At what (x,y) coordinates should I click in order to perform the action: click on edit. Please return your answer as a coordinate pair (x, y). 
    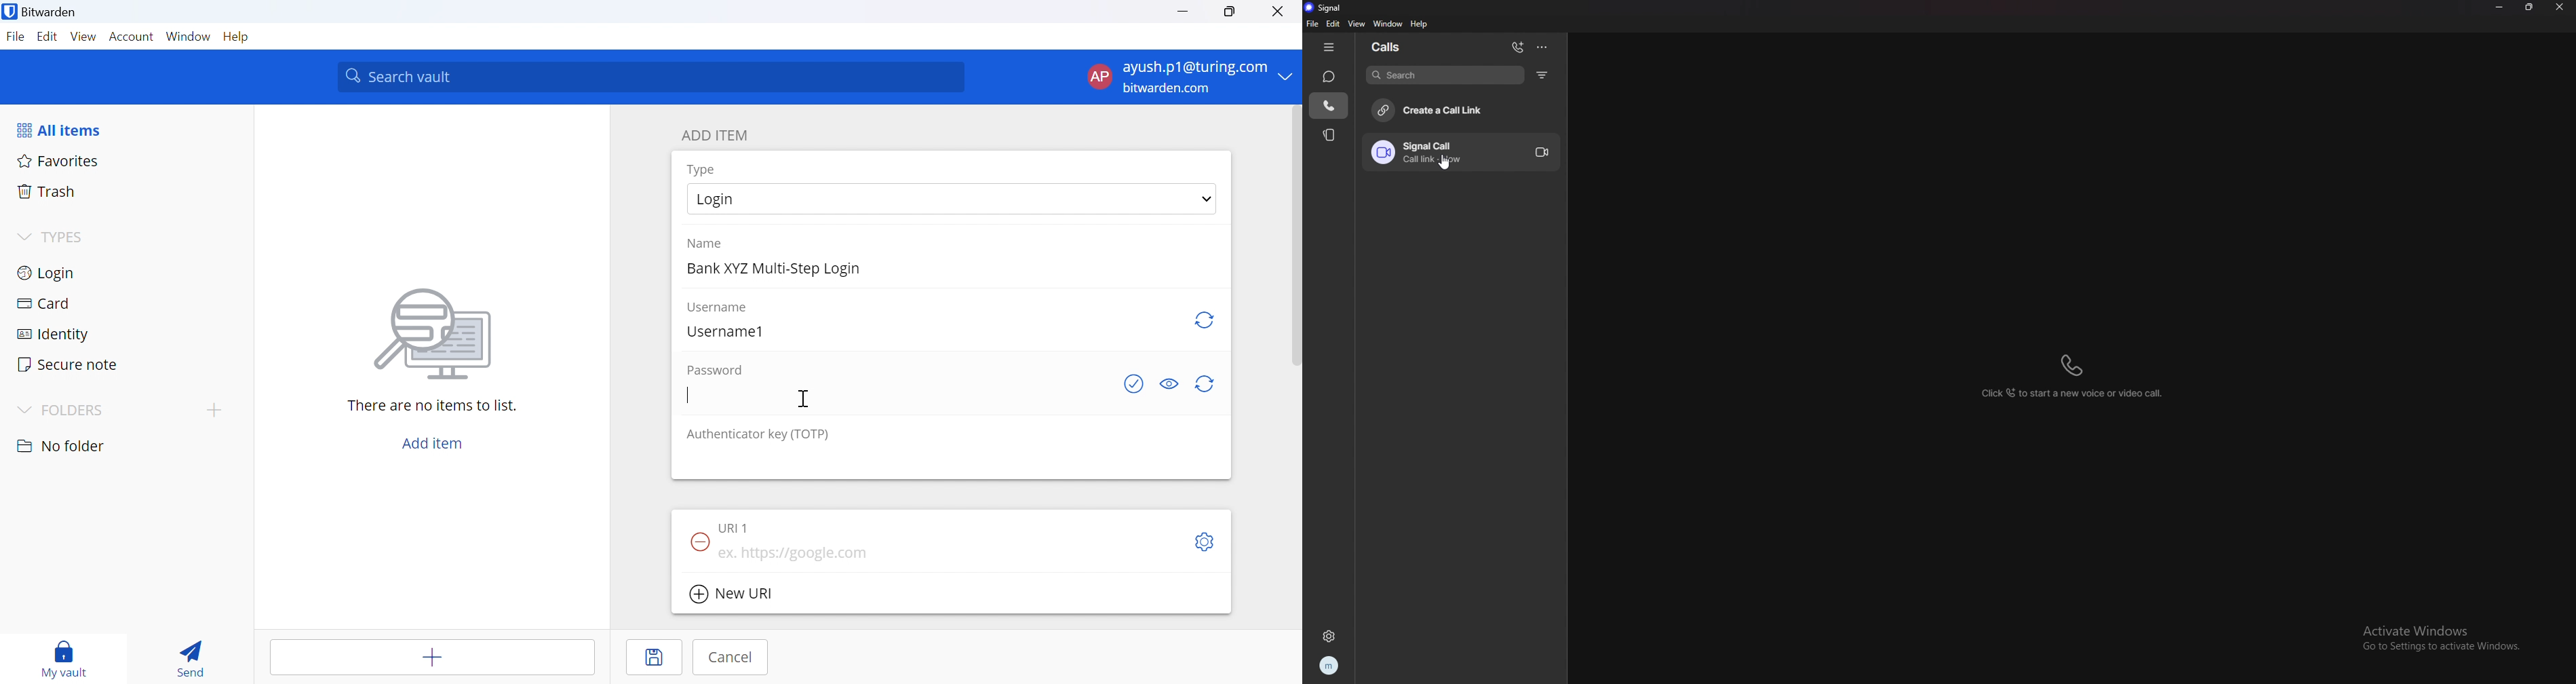
    Looking at the image, I should click on (1333, 24).